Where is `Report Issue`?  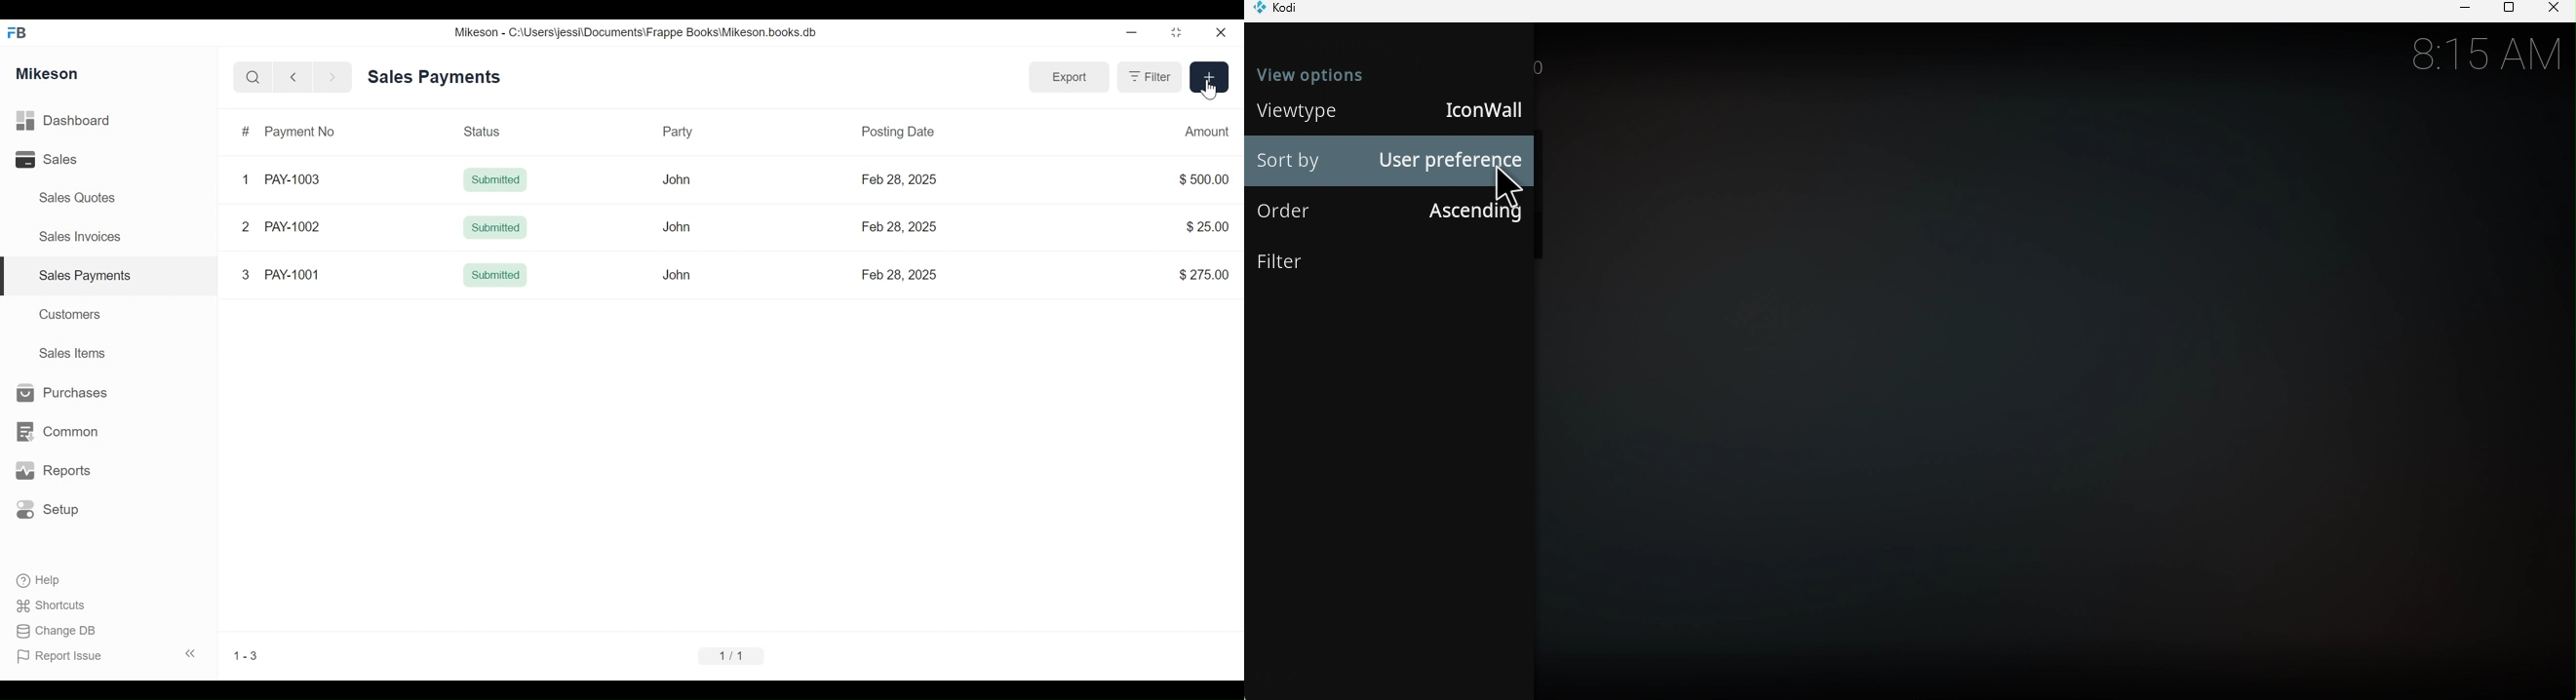 Report Issue is located at coordinates (65, 657).